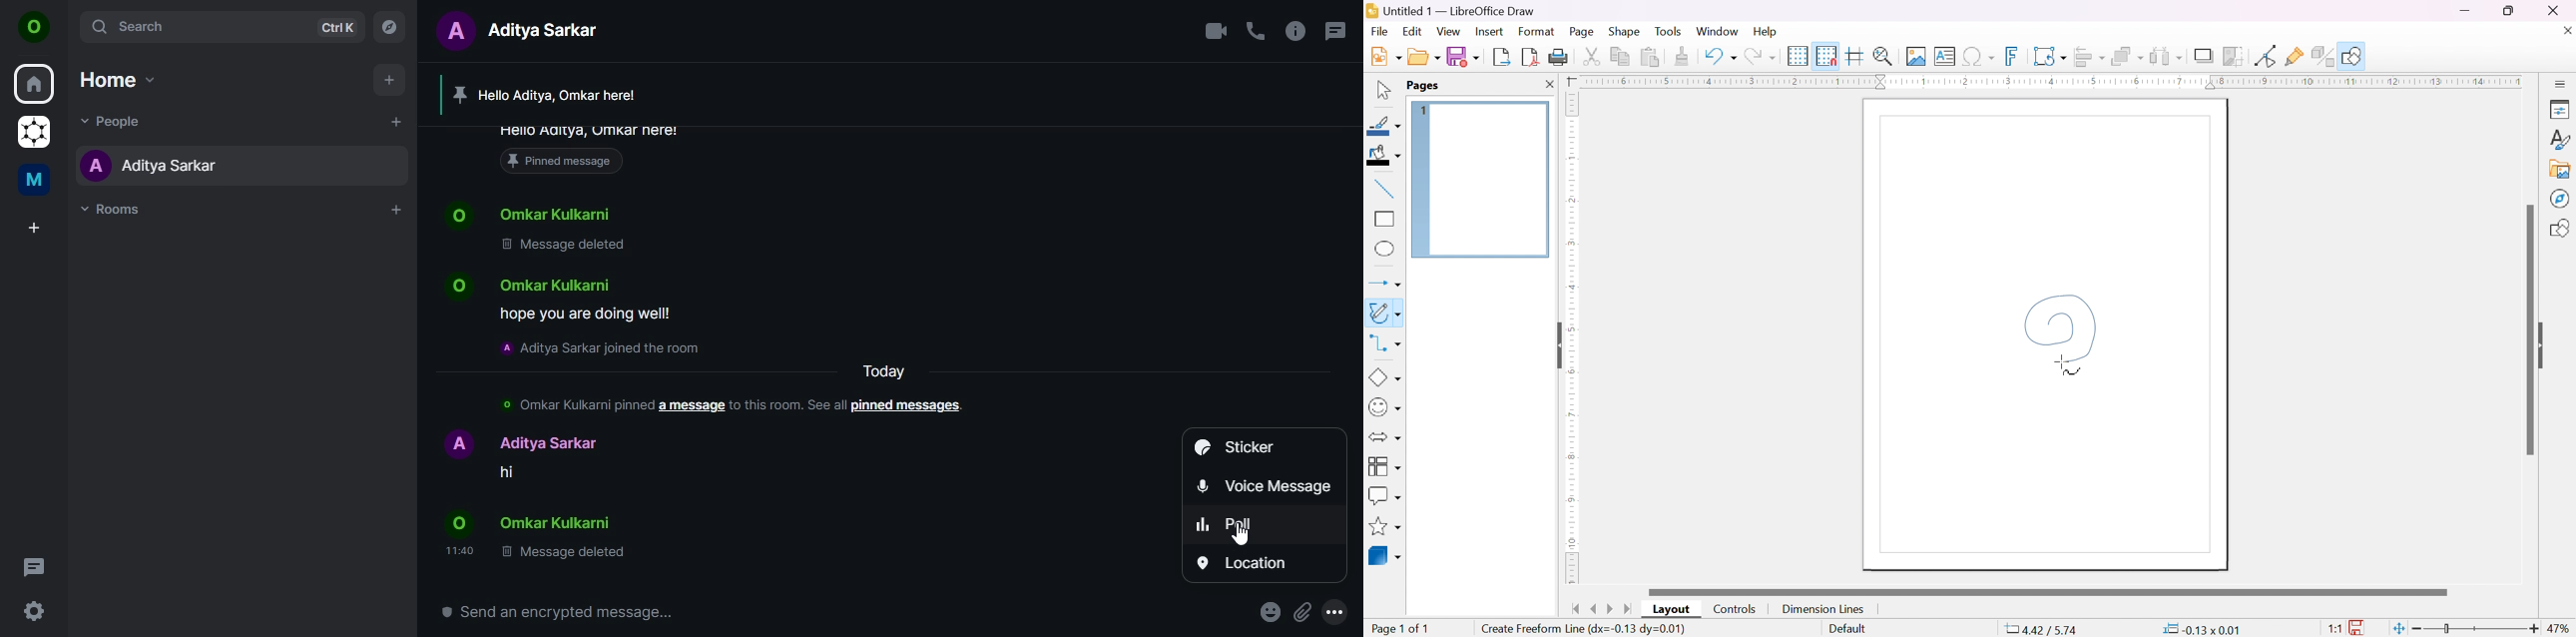 This screenshot has height=644, width=2576. What do you see at coordinates (1765, 31) in the screenshot?
I see `help` at bounding box center [1765, 31].